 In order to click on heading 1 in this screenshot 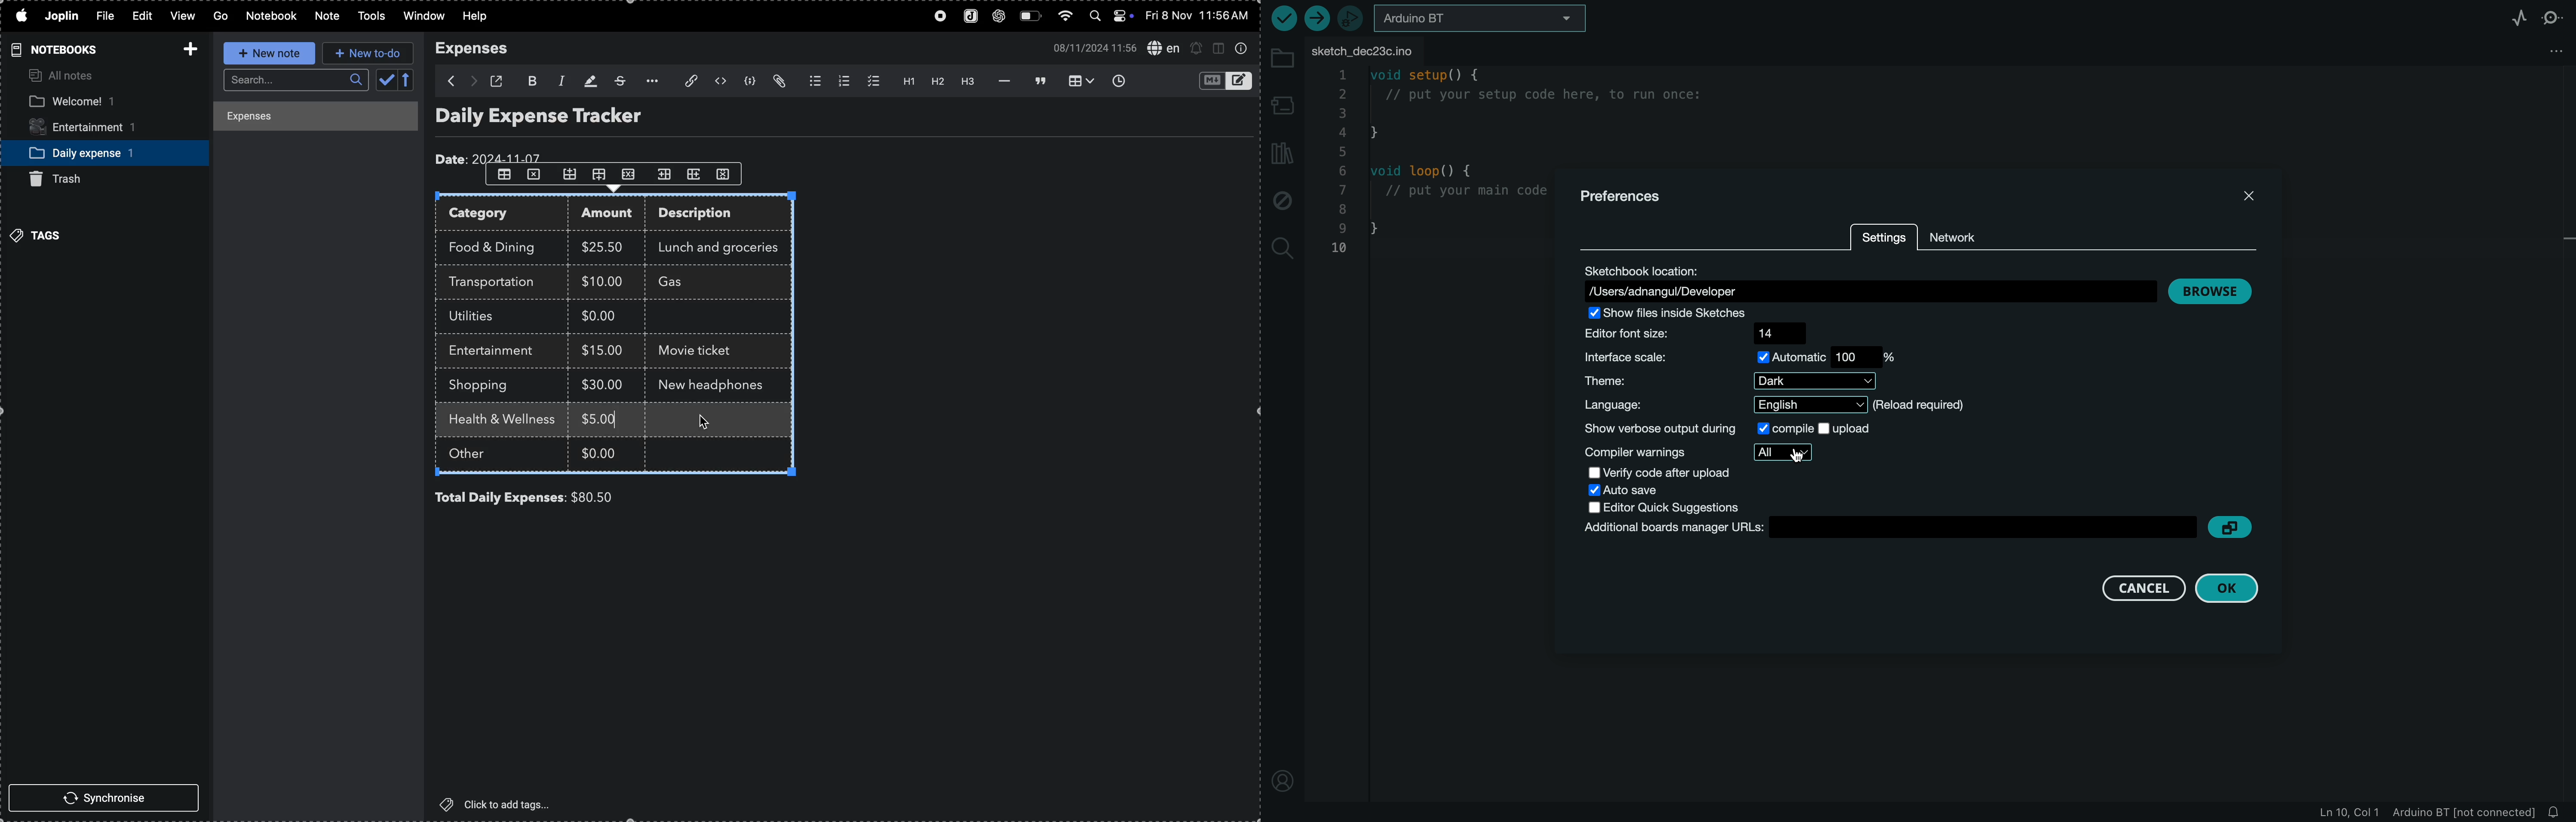, I will do `click(904, 82)`.